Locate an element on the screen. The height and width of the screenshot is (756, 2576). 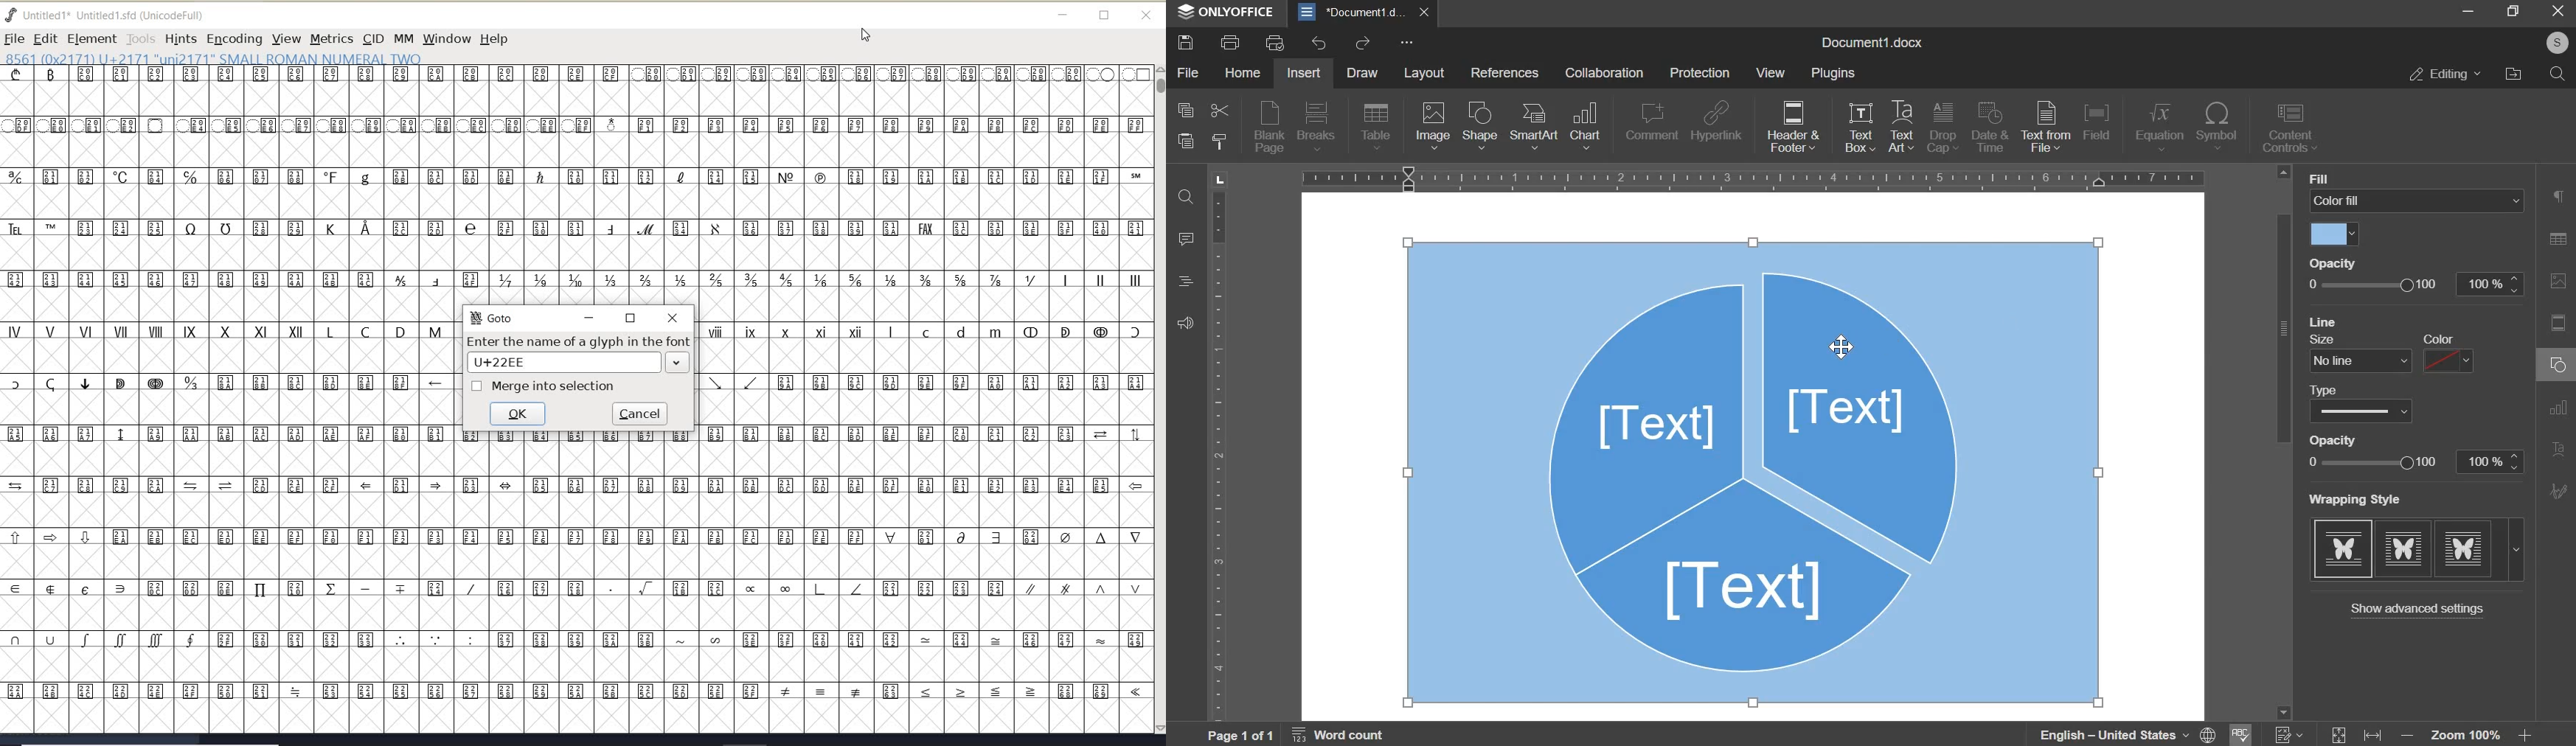
field is located at coordinates (2096, 121).